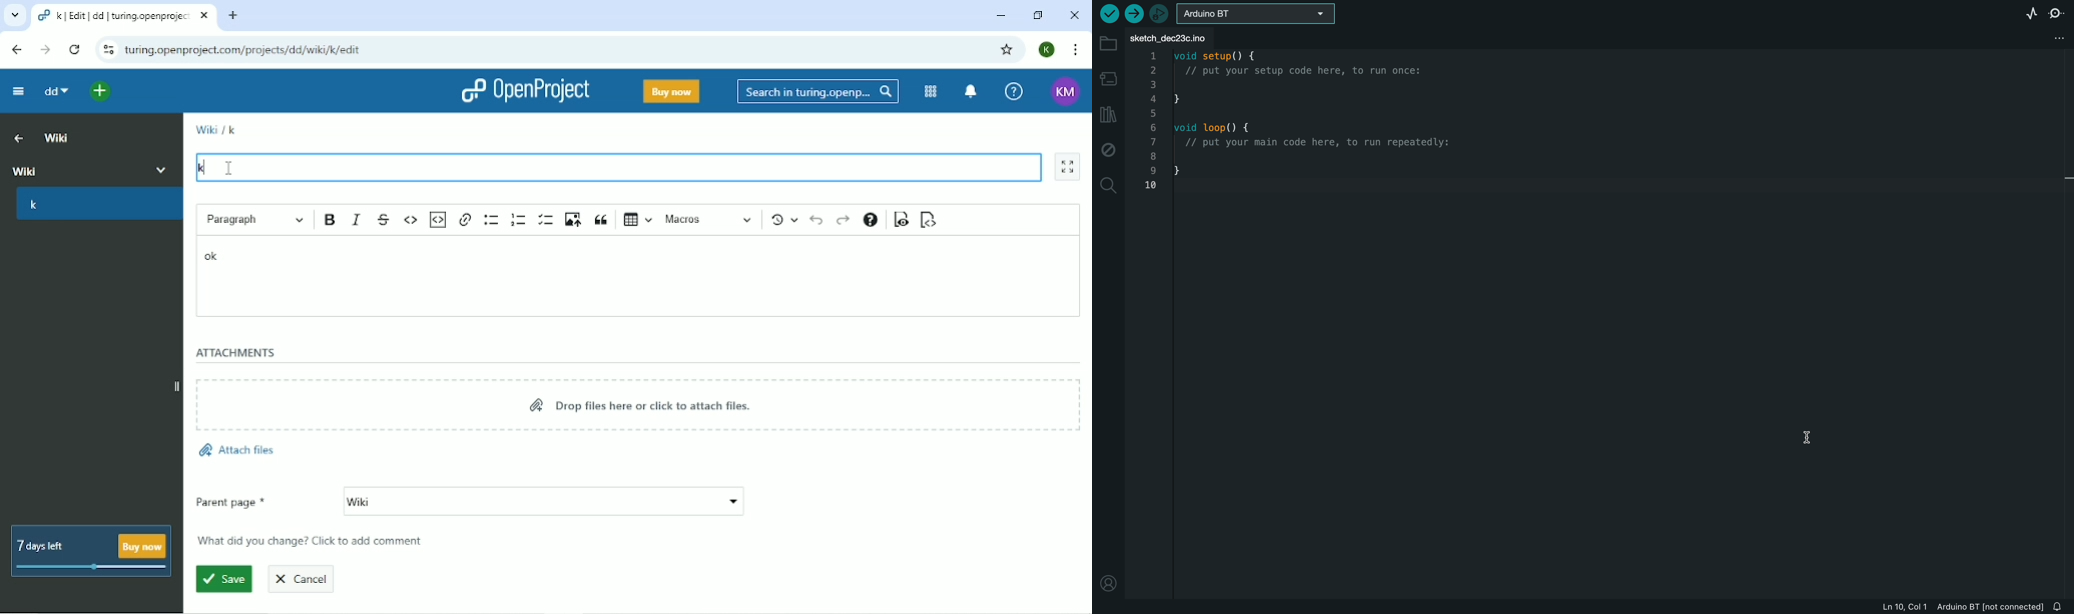 The image size is (2100, 616). I want to click on Paragraph, so click(255, 220).